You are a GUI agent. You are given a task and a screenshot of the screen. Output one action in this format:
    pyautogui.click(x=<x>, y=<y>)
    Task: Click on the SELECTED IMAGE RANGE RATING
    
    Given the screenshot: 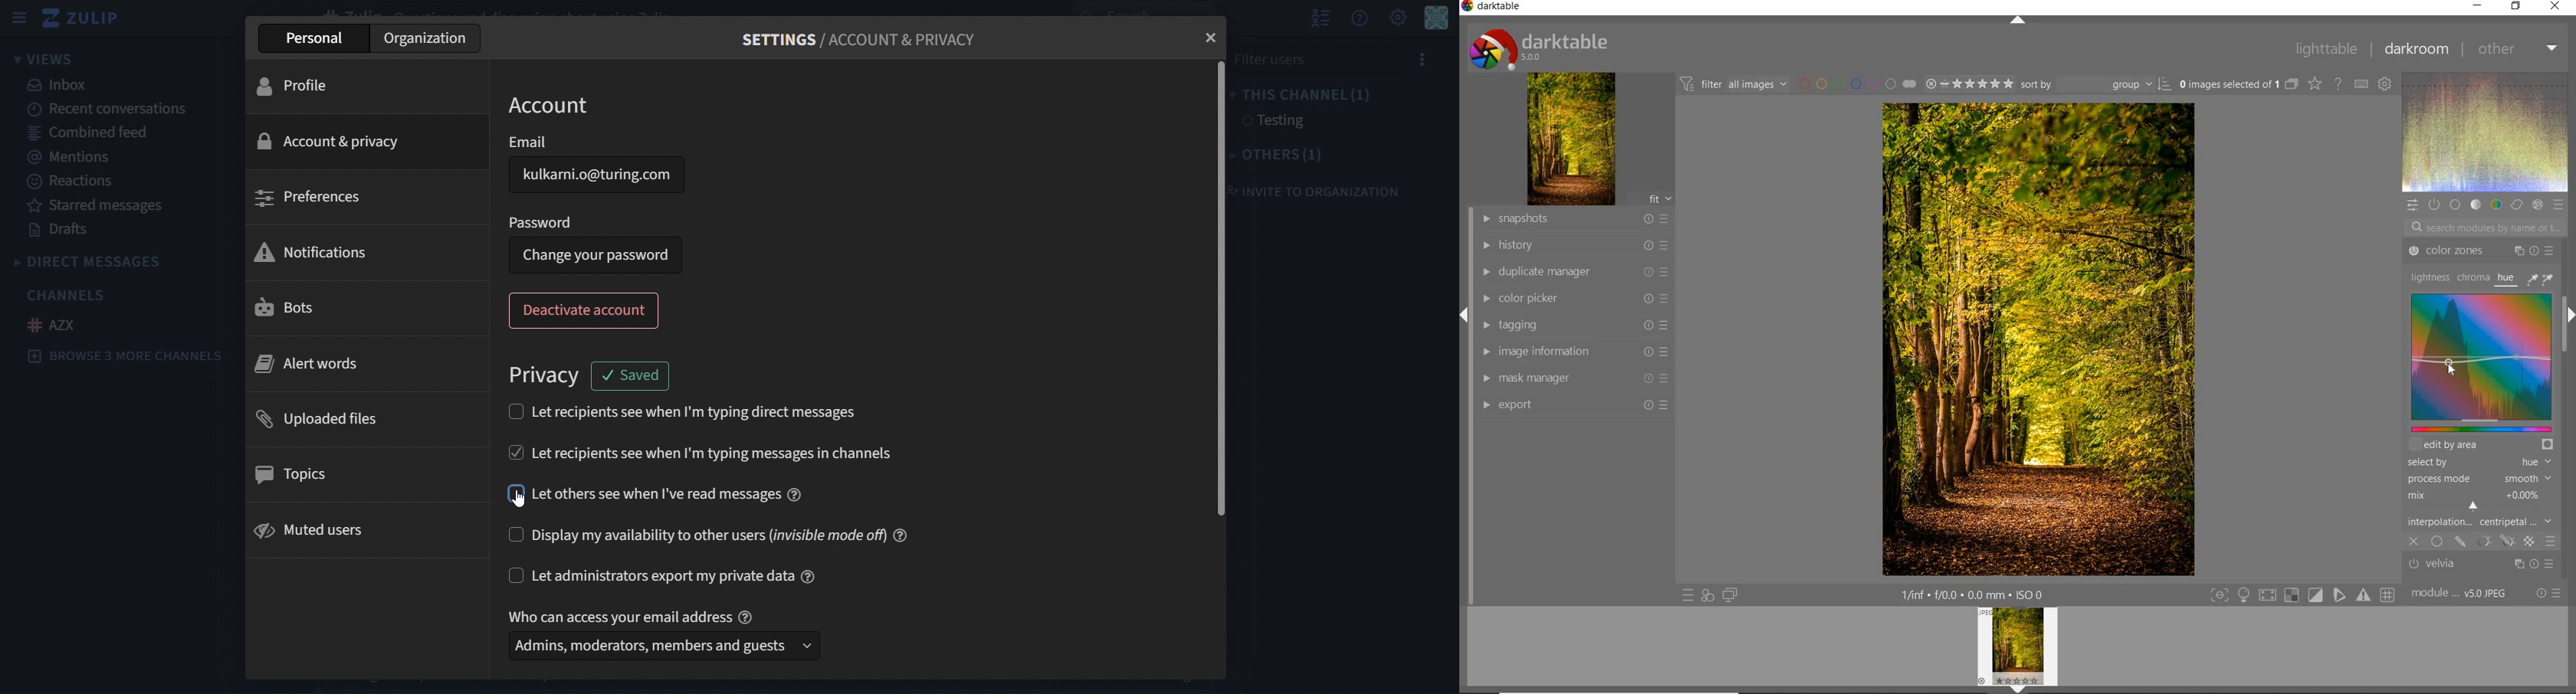 What is the action you would take?
    pyautogui.click(x=1968, y=82)
    